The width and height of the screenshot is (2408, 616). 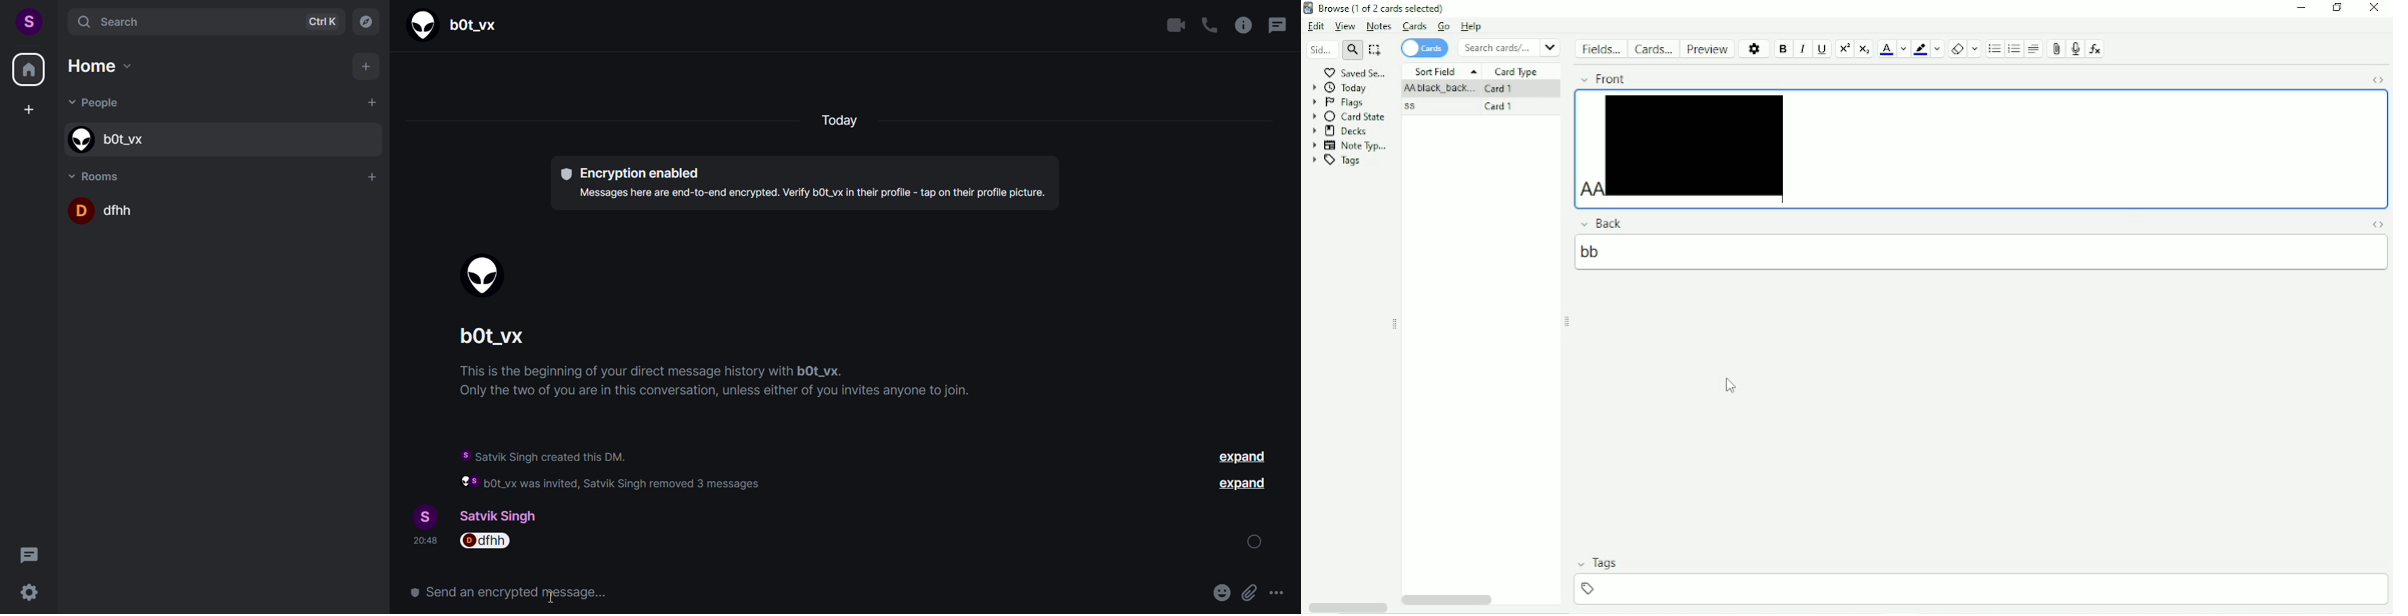 What do you see at coordinates (1410, 108) in the screenshot?
I see `ss` at bounding box center [1410, 108].